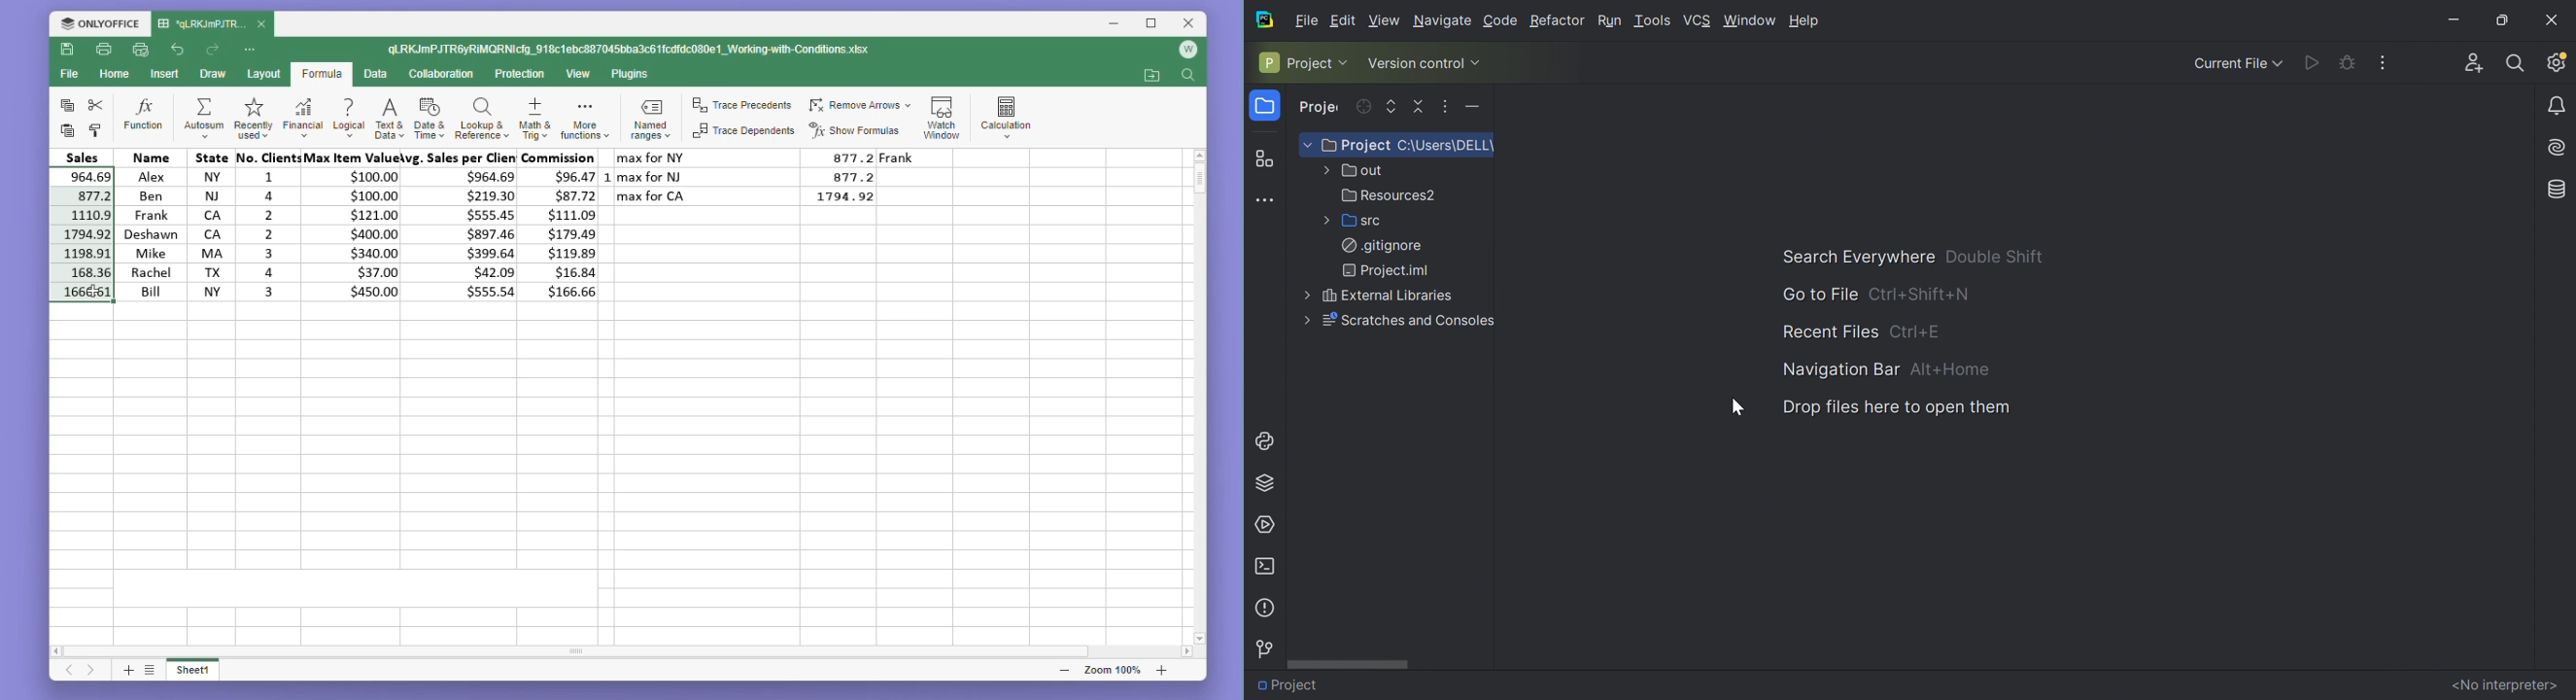 This screenshot has width=2576, height=700. I want to click on Options, so click(1444, 105).